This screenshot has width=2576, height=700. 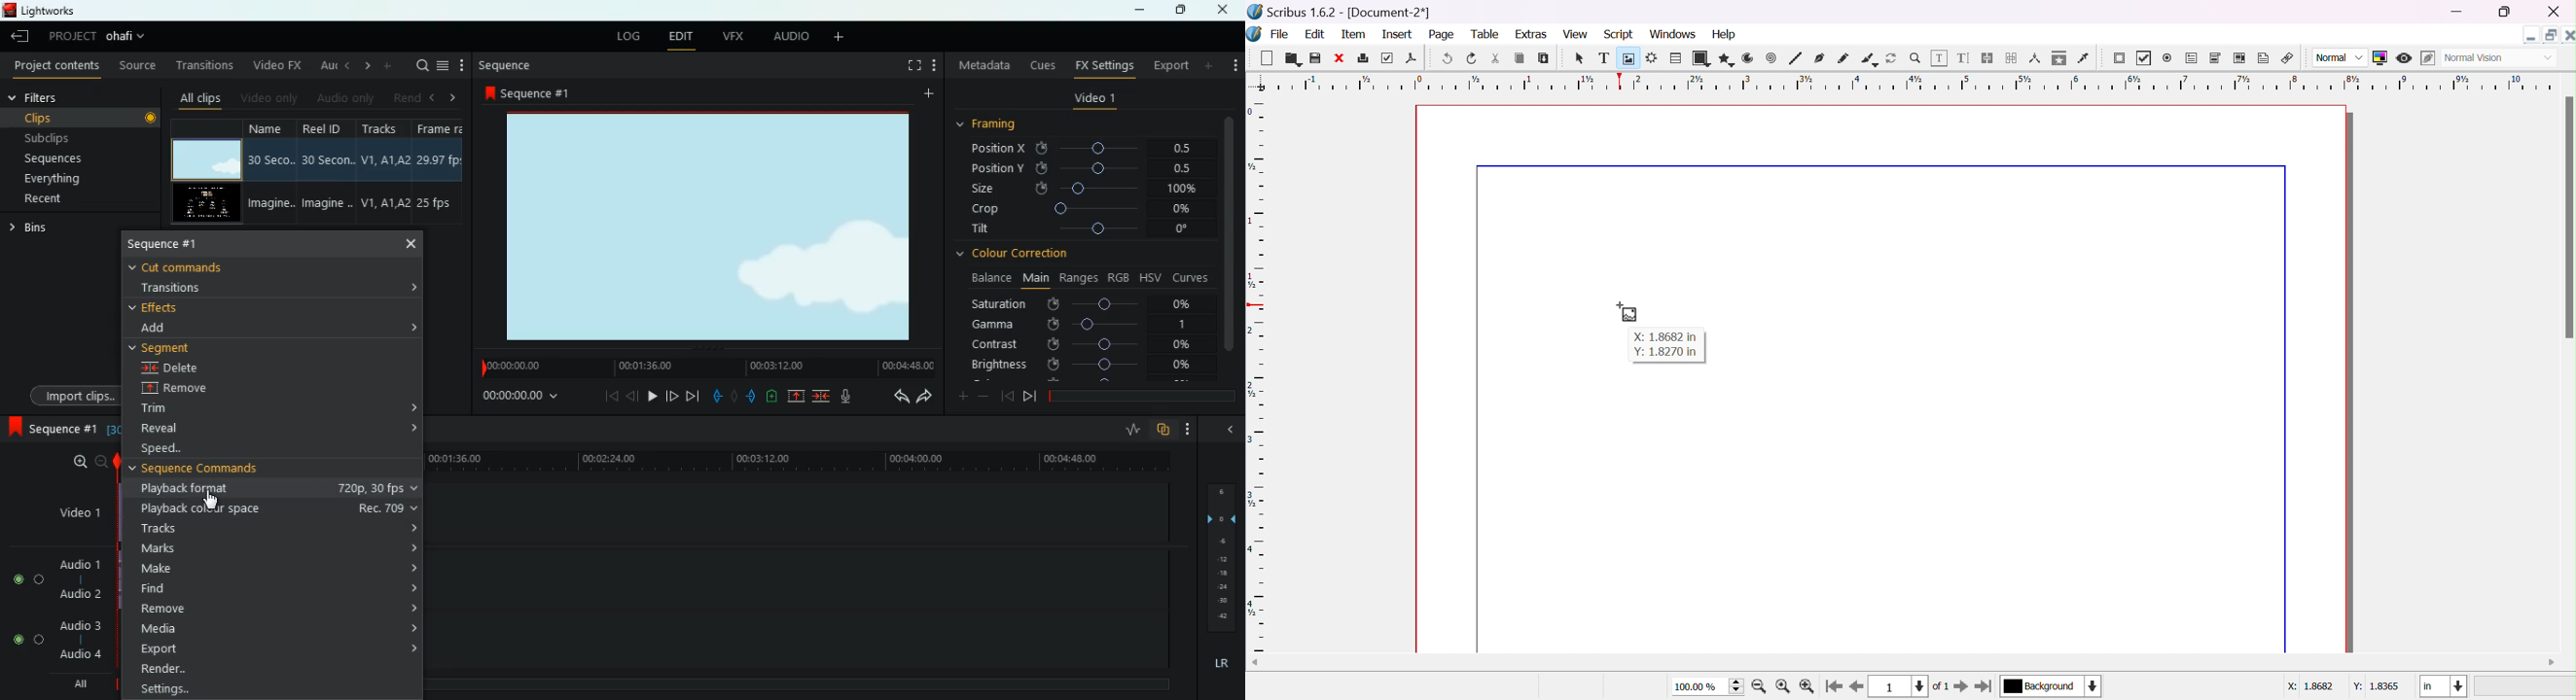 I want to click on preview mode, so click(x=2406, y=58).